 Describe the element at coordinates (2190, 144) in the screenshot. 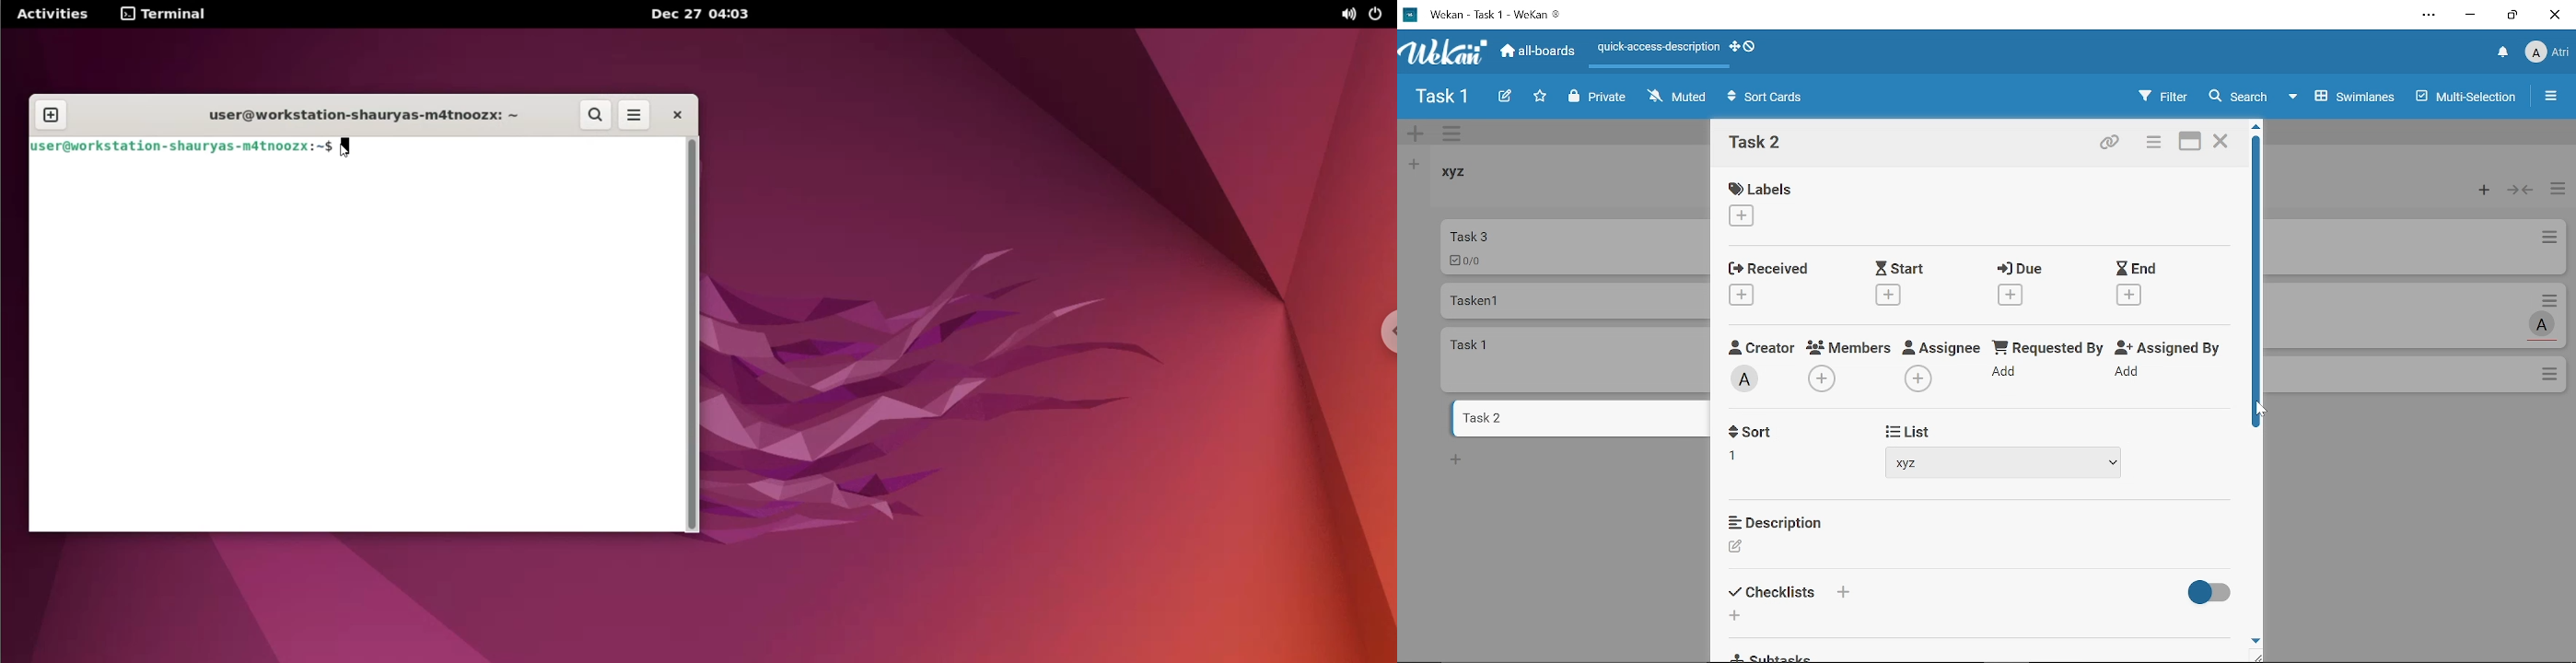

I see `Maximize card` at that location.